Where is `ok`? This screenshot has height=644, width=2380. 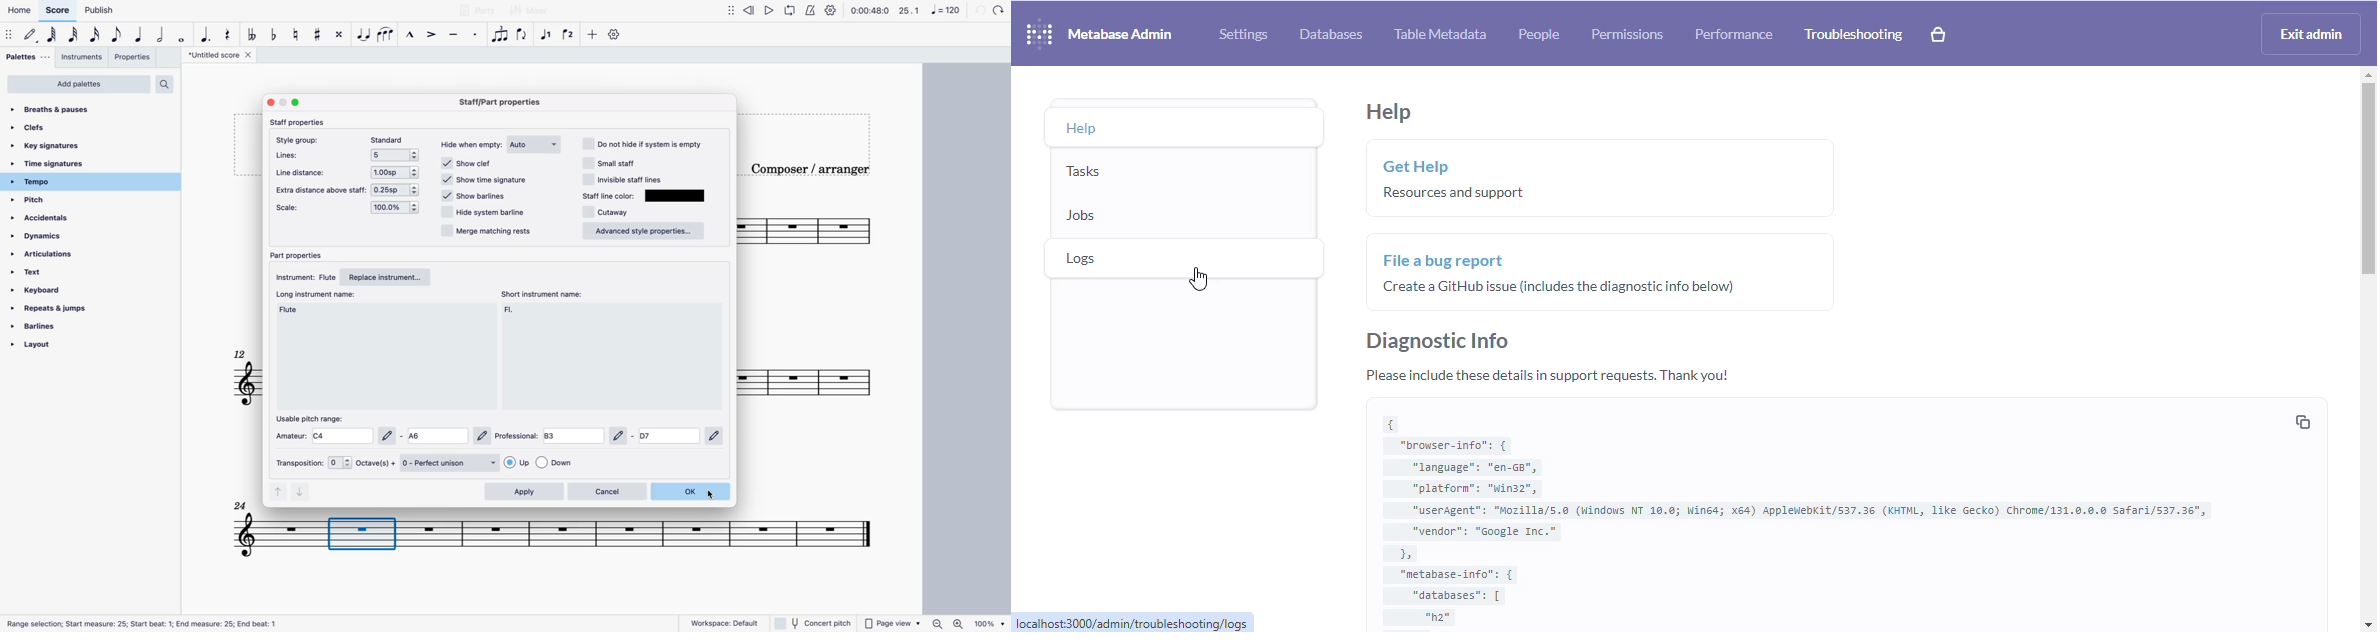 ok is located at coordinates (693, 492).